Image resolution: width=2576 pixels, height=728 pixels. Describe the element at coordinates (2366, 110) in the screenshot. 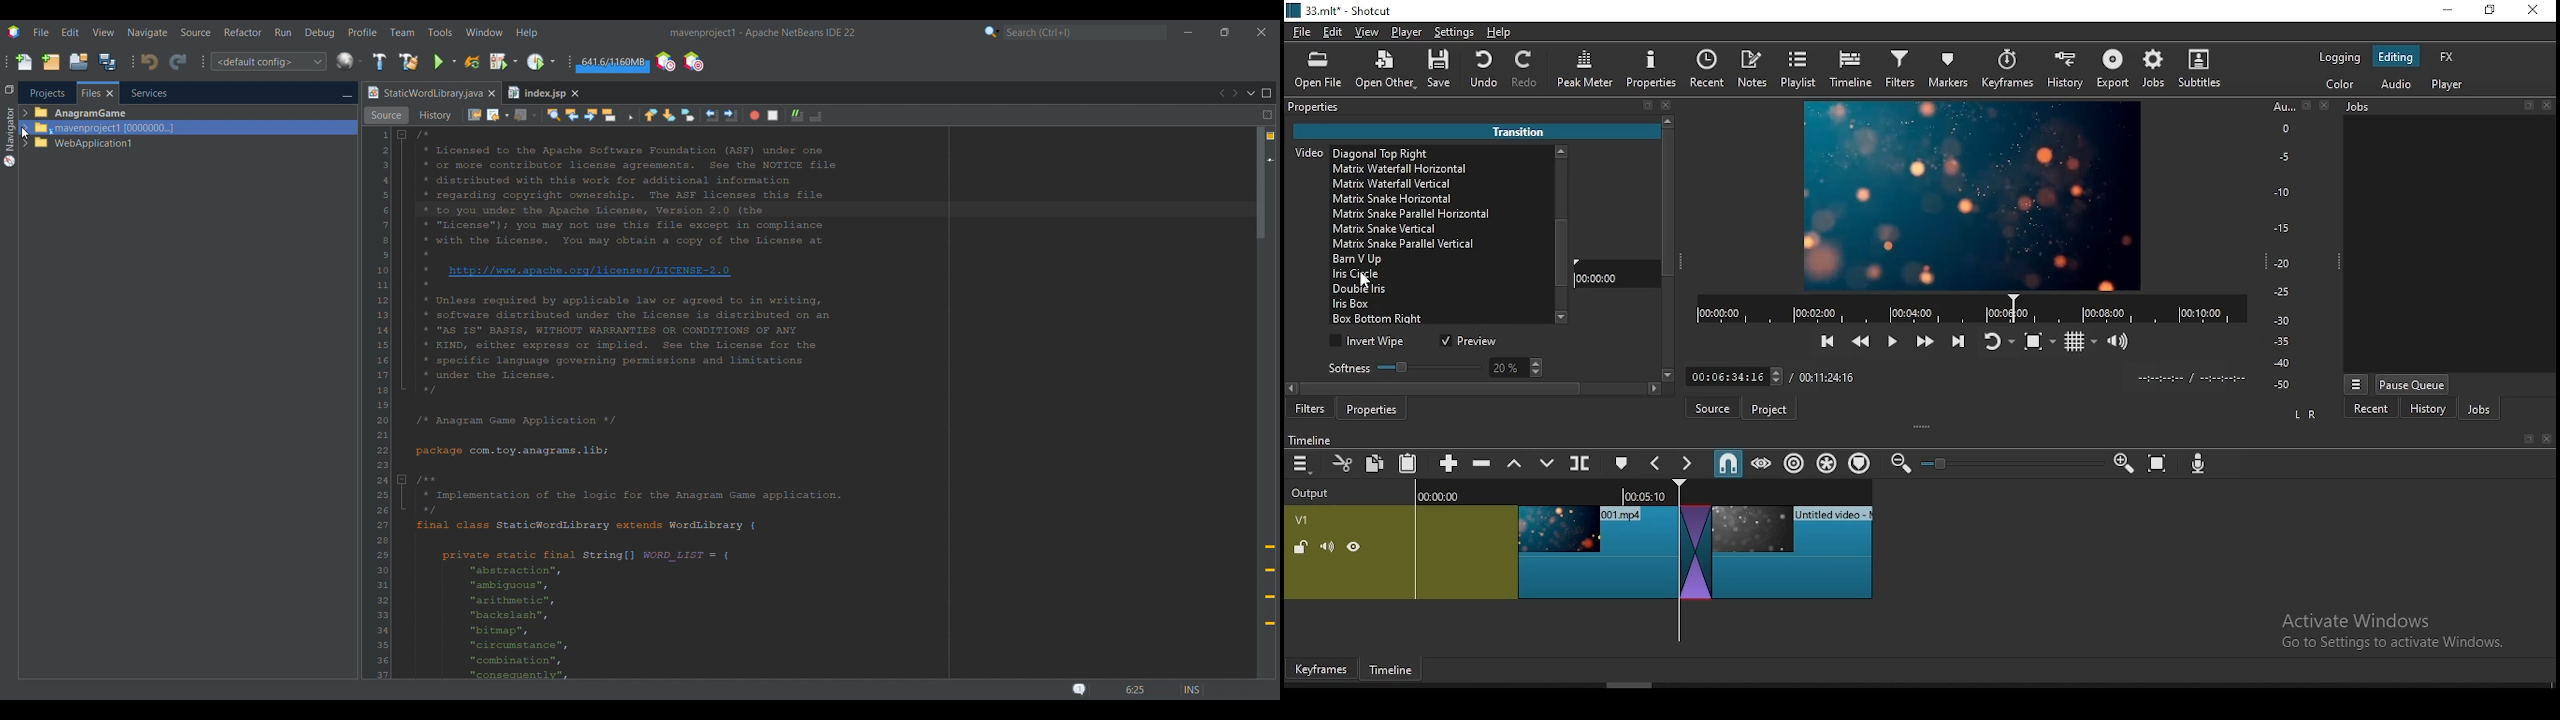

I see `Jobs` at that location.